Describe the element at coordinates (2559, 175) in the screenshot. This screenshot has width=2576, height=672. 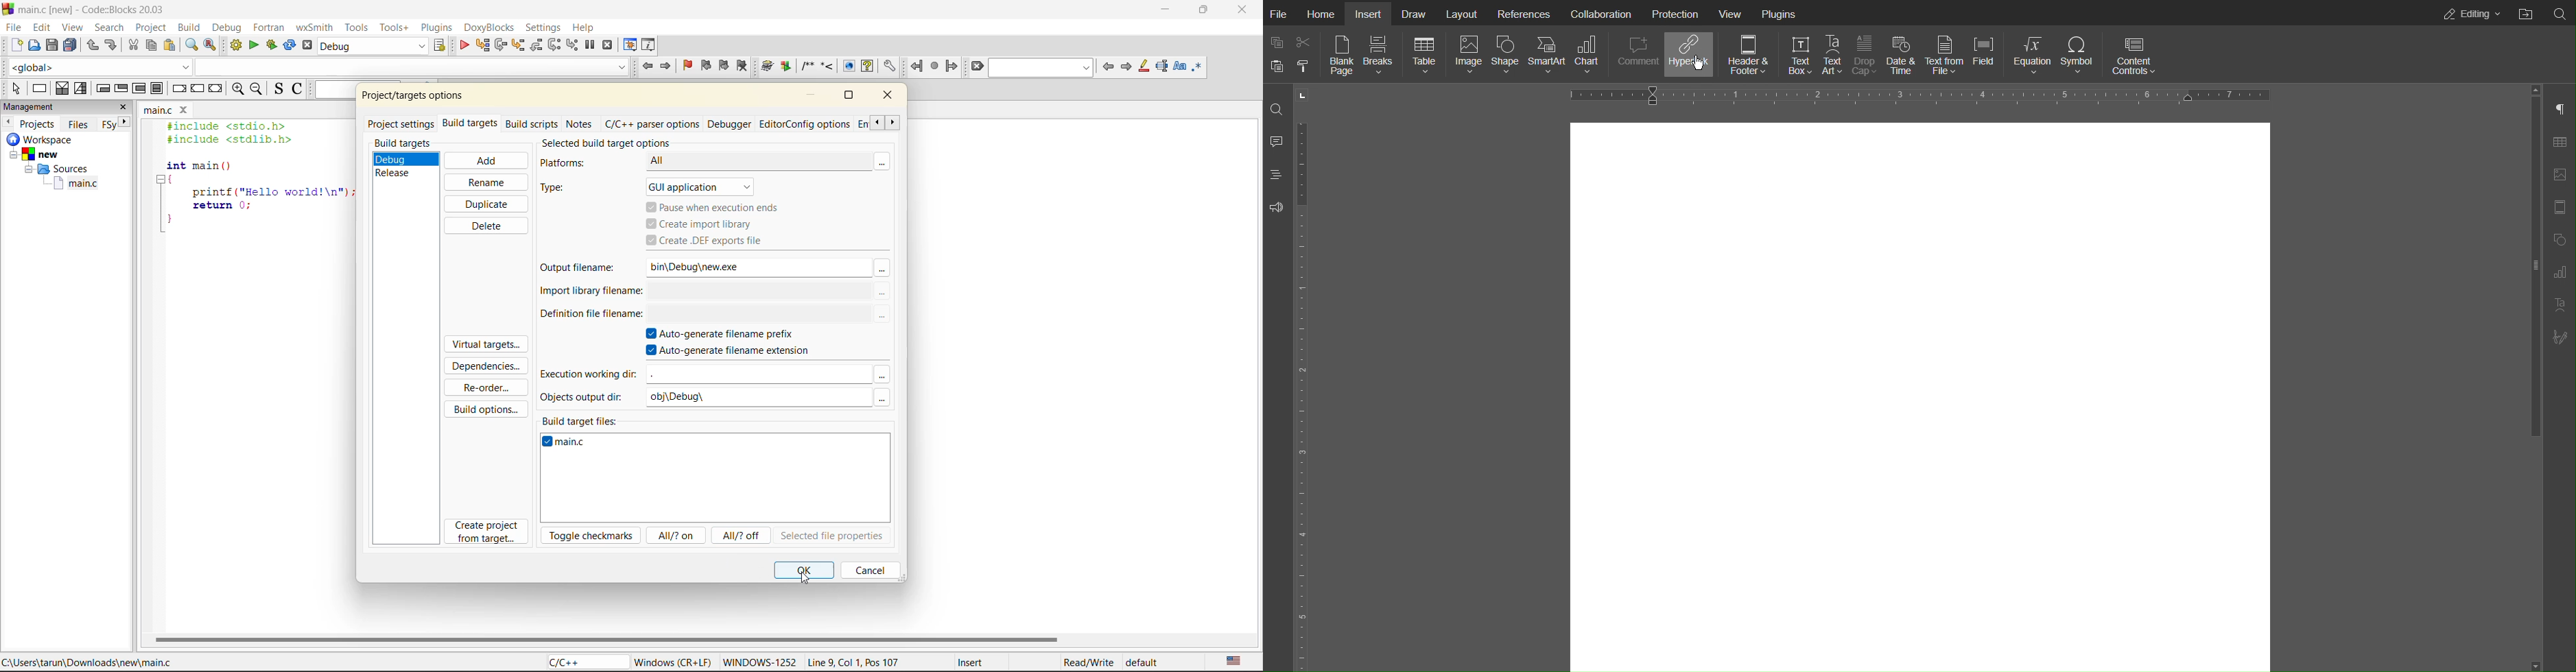
I see `Image Settings` at that location.